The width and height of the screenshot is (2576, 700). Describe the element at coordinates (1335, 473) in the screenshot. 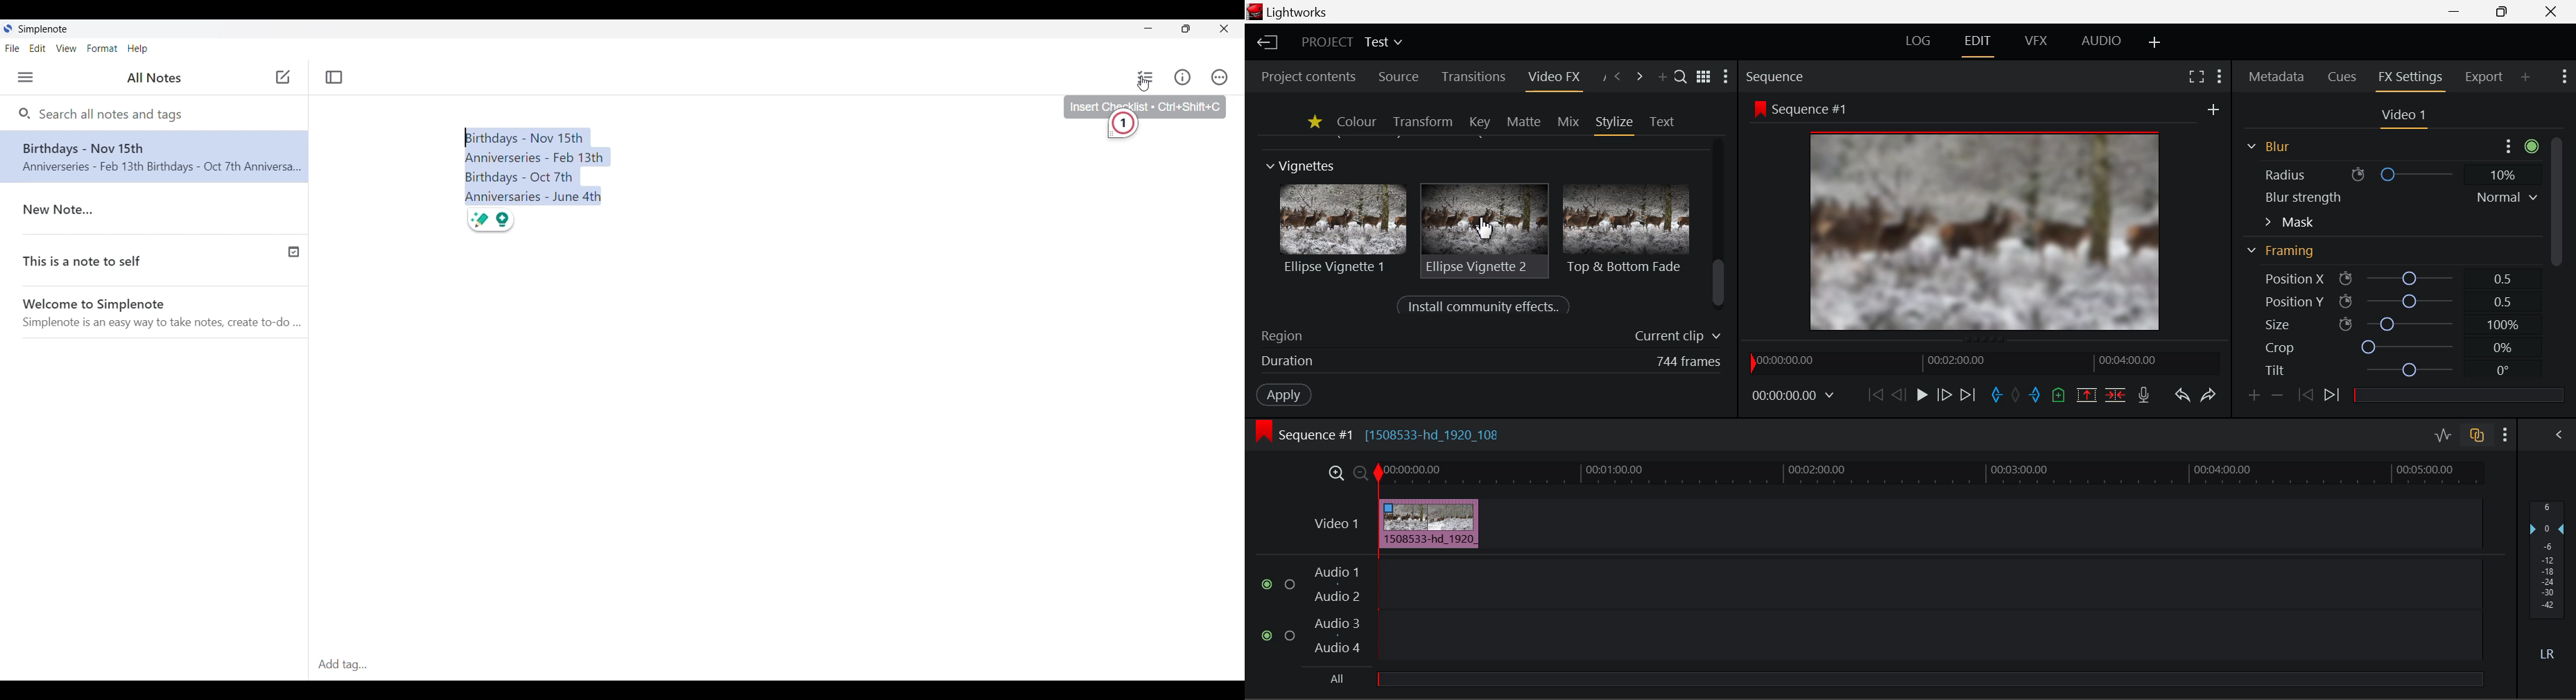

I see `Timeline Zoom In` at that location.